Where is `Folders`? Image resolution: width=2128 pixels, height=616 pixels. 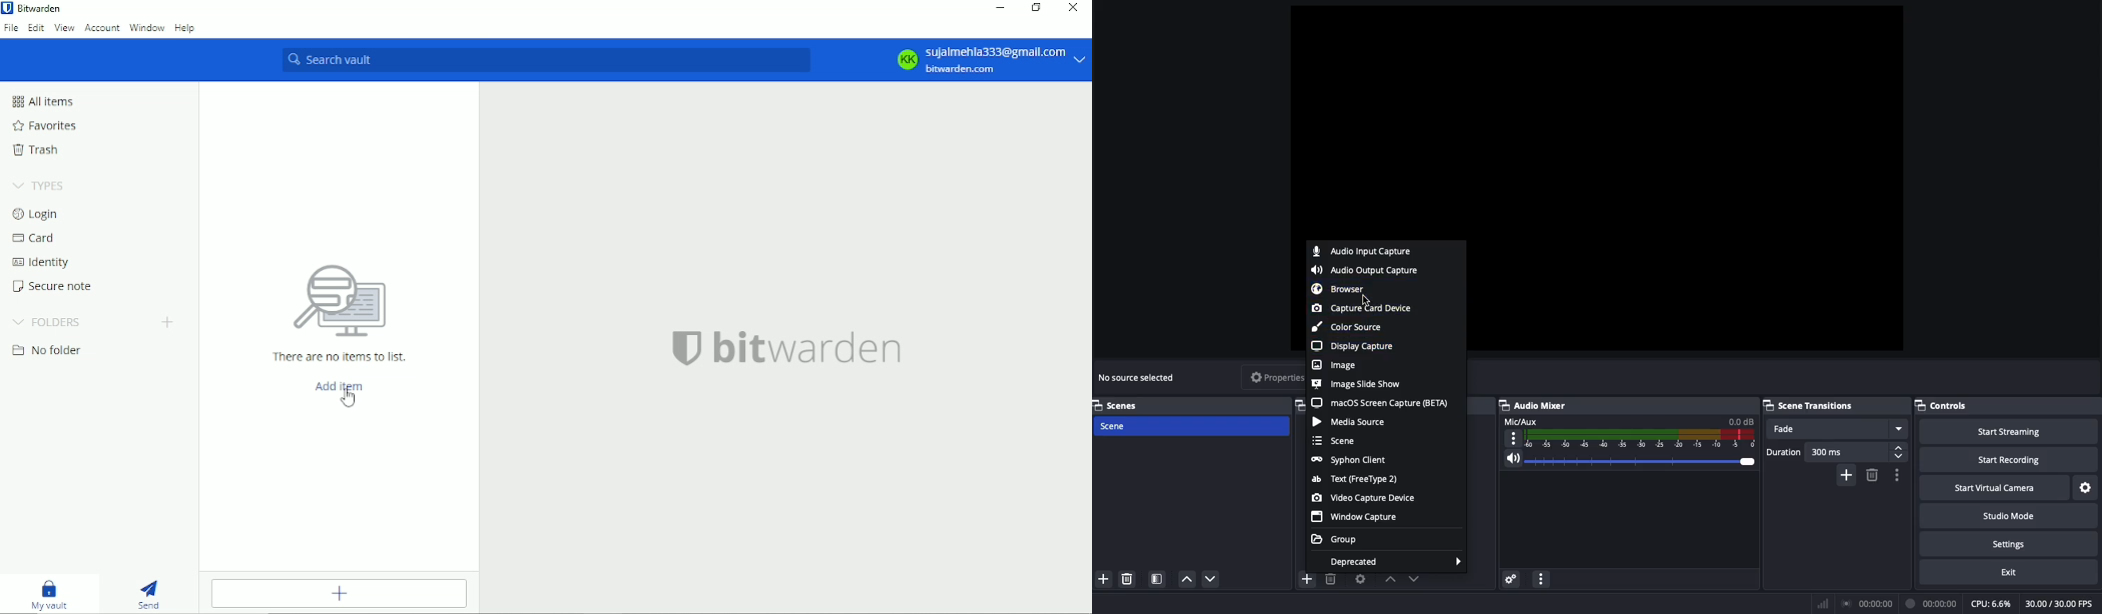
Folders is located at coordinates (47, 323).